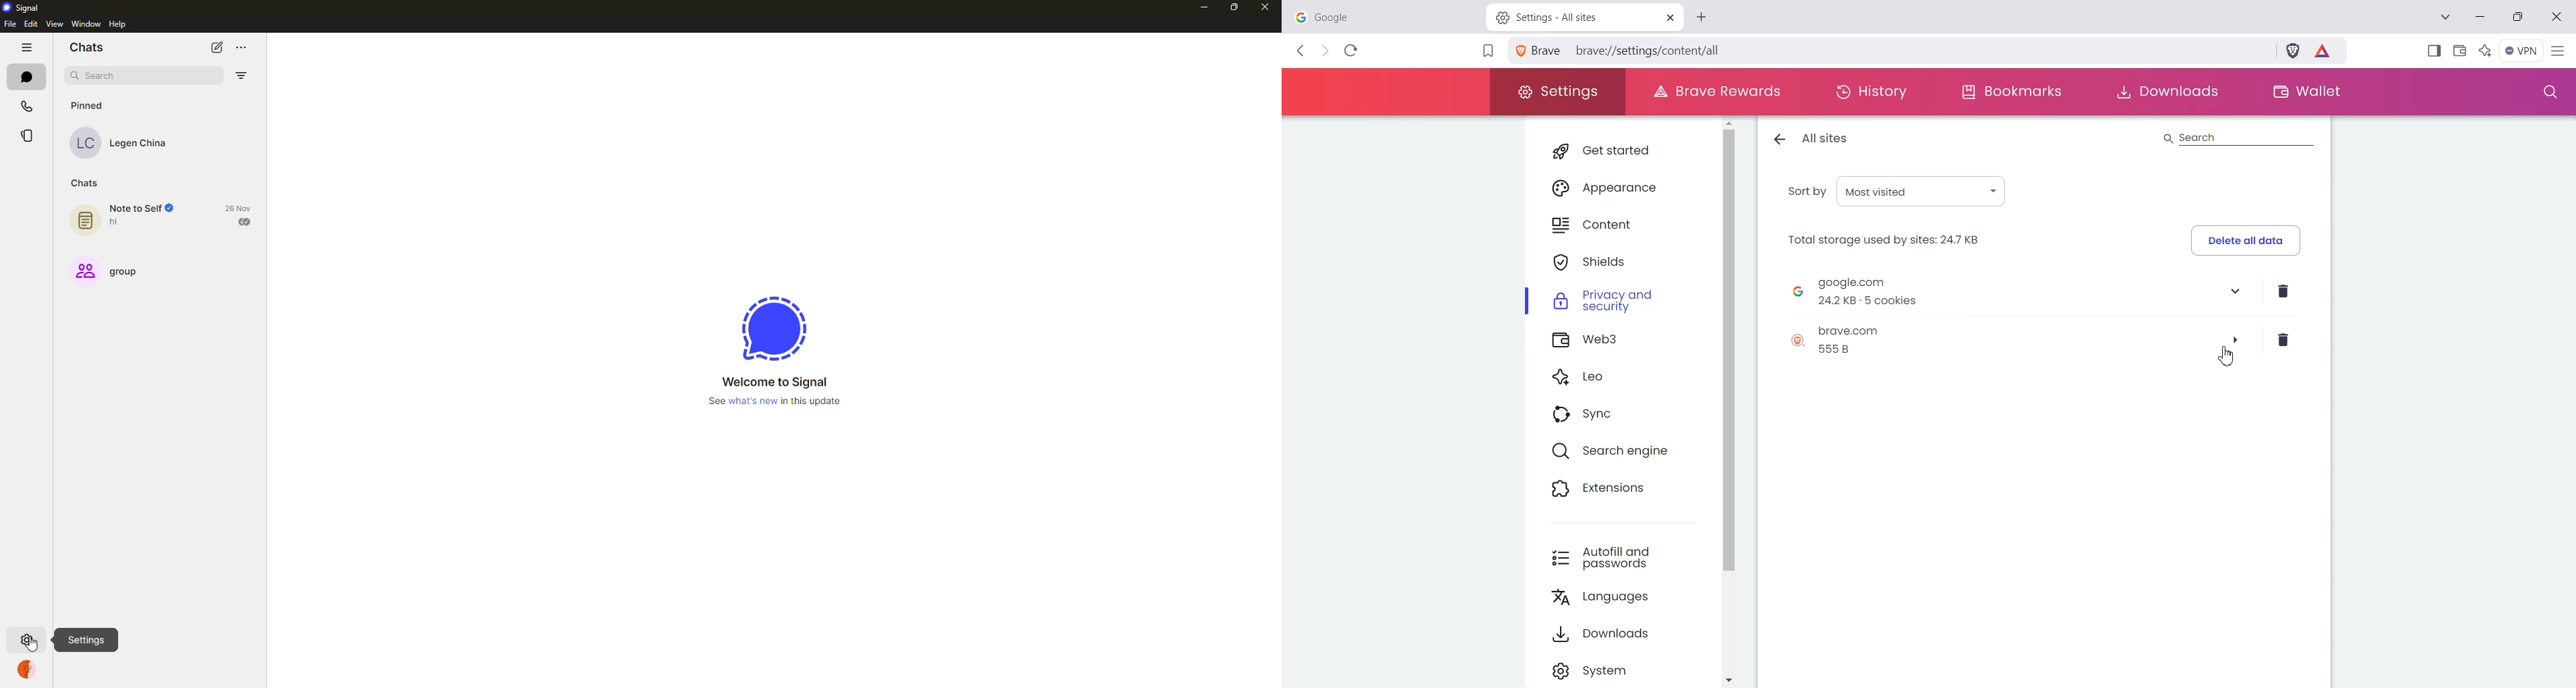  I want to click on Delete, so click(2283, 338).